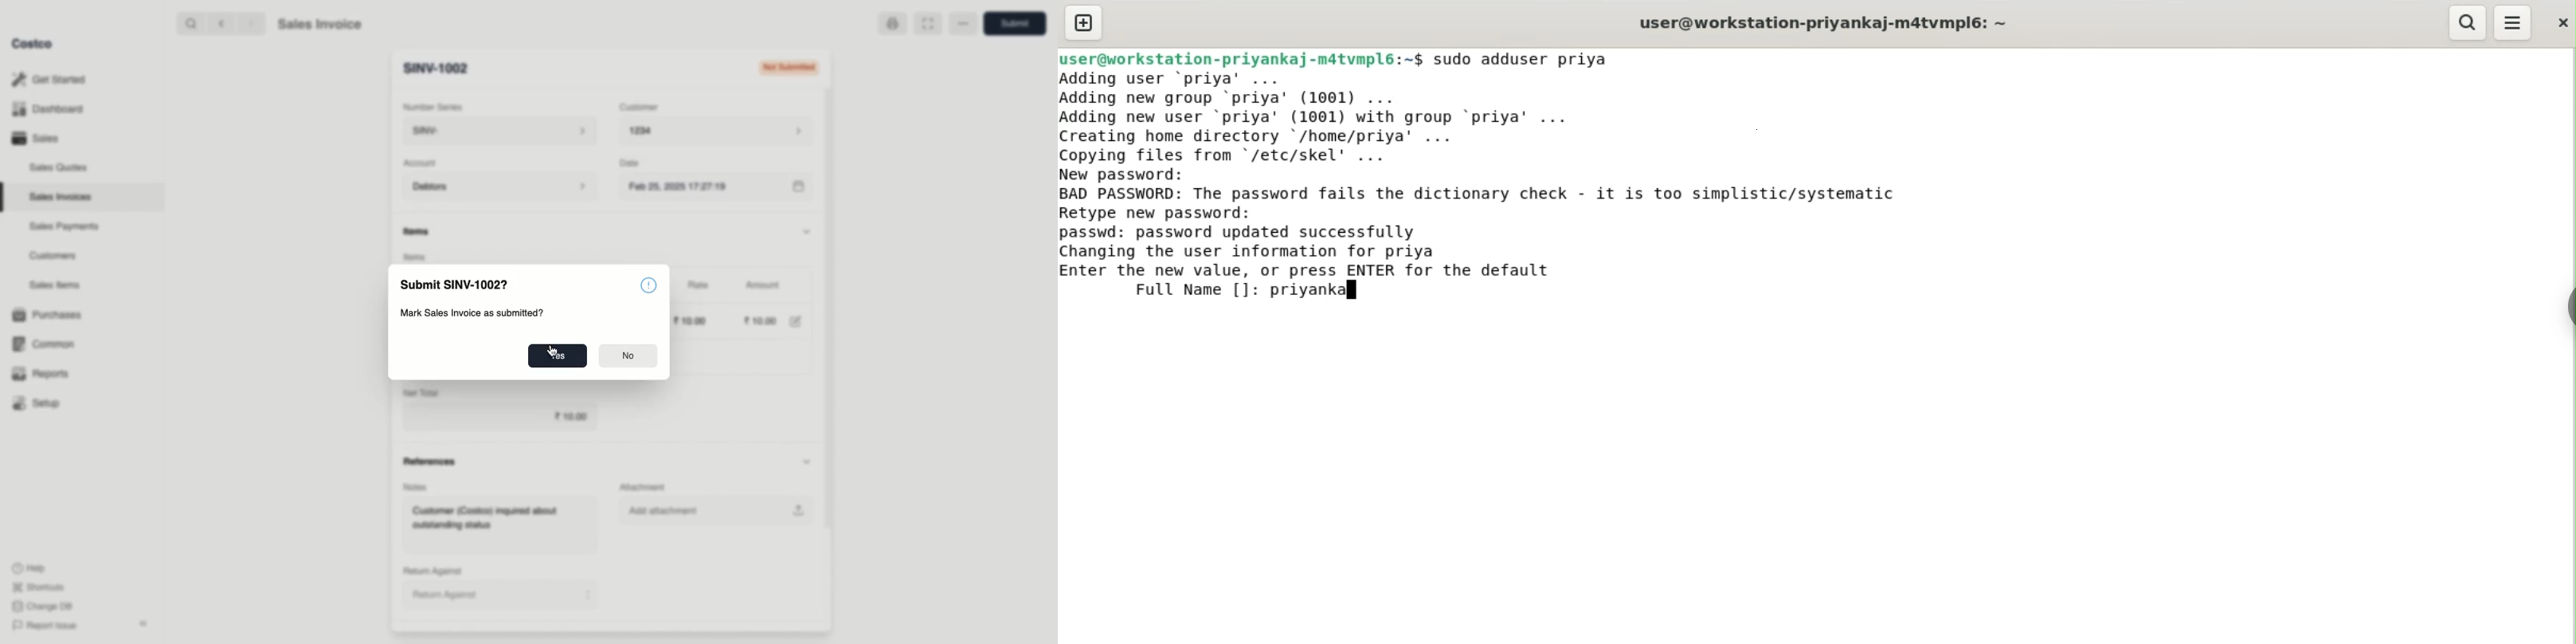 Image resolution: width=2576 pixels, height=644 pixels. Describe the element at coordinates (786, 68) in the screenshot. I see `Not submitted` at that location.